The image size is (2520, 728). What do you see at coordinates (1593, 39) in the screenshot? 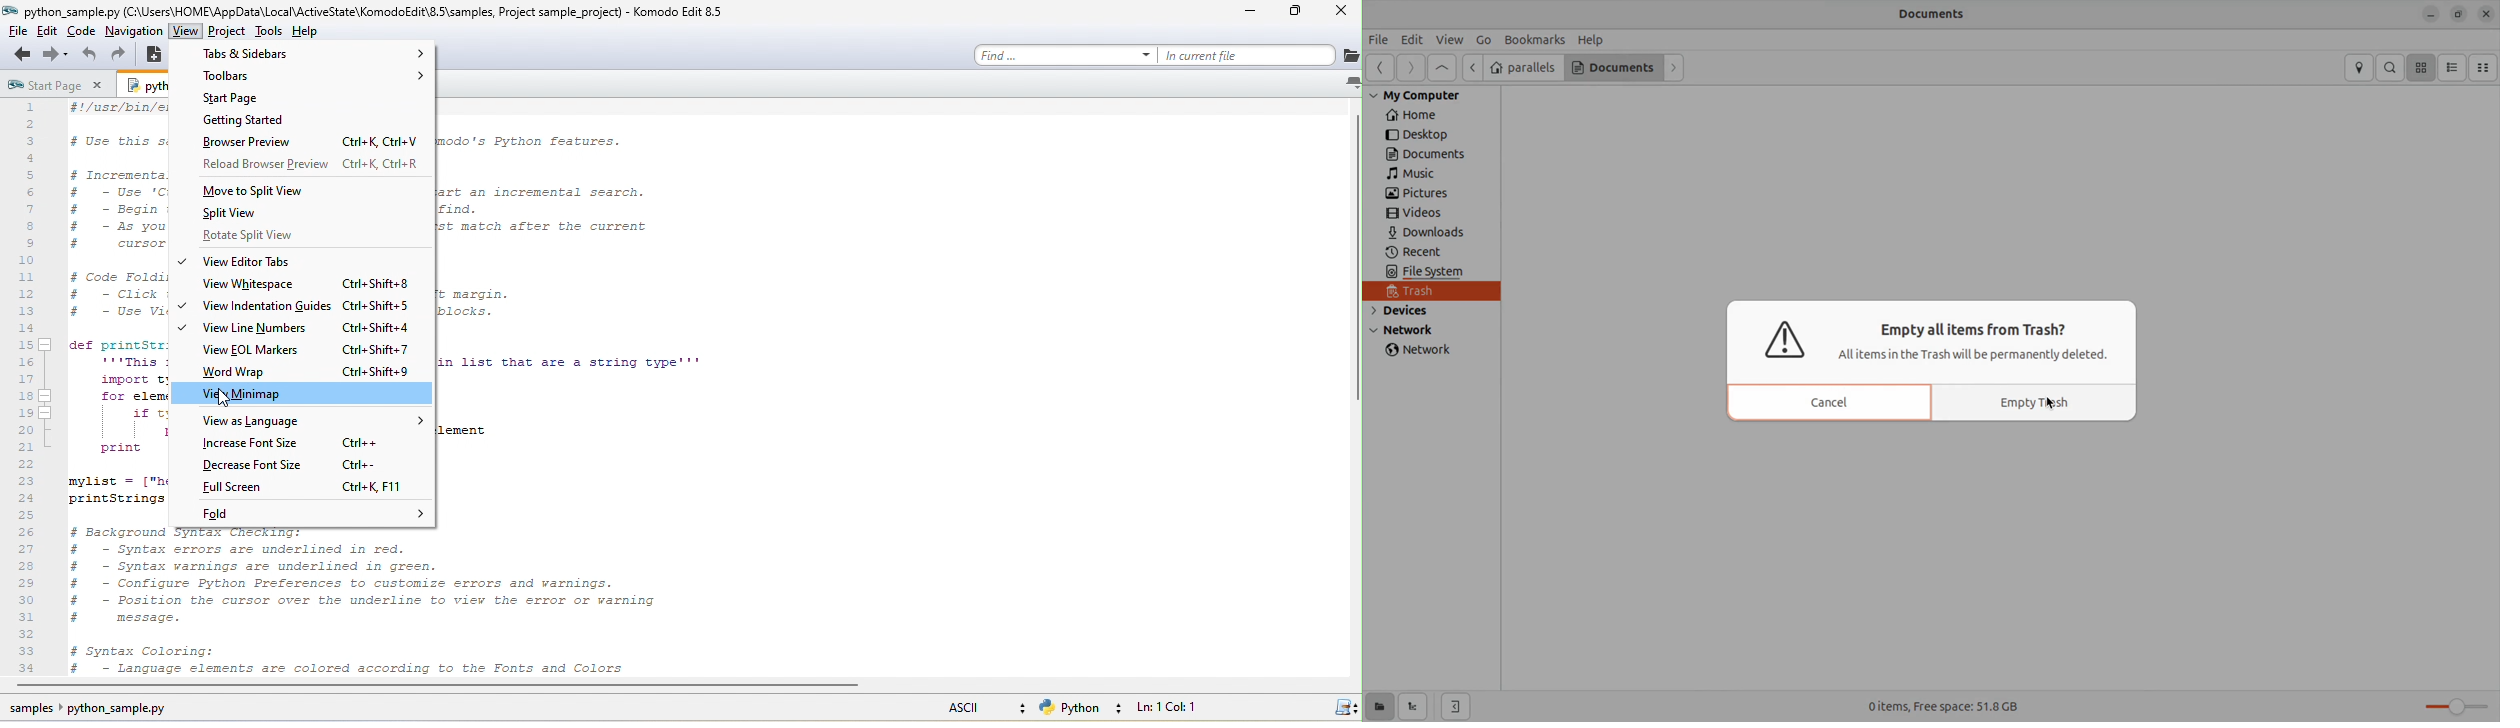
I see `Help` at bounding box center [1593, 39].